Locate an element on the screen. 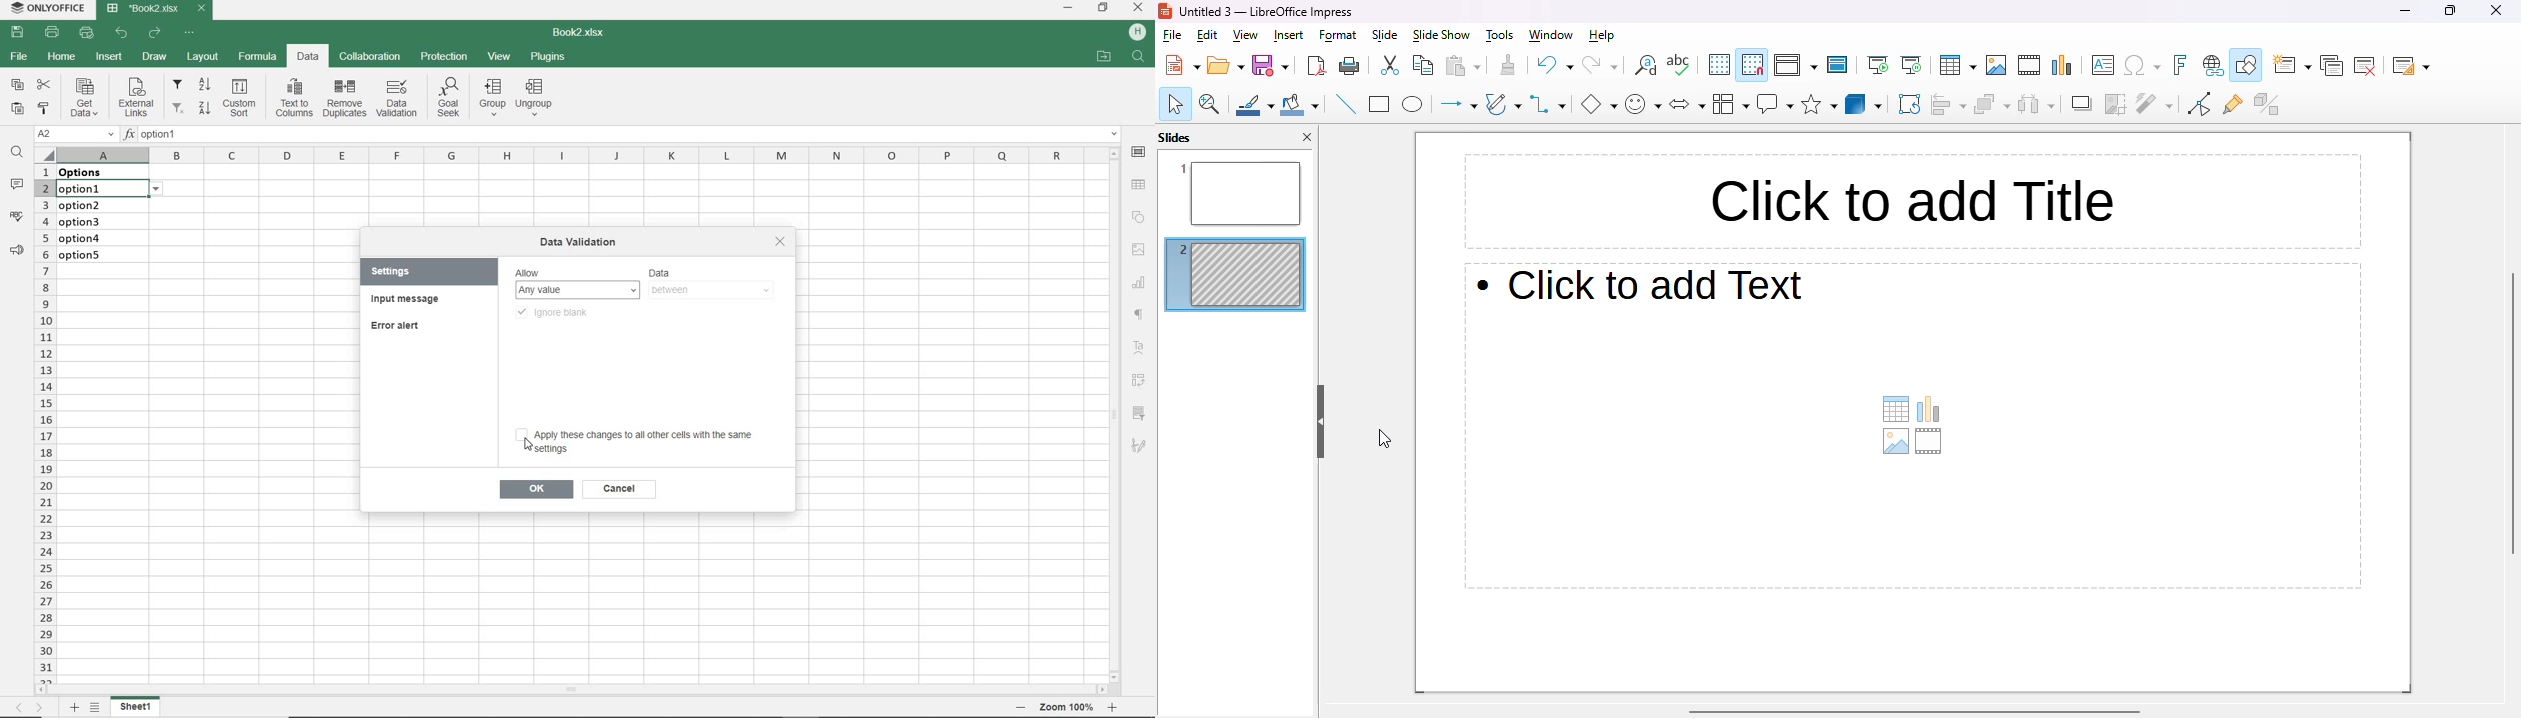  window is located at coordinates (1551, 35).